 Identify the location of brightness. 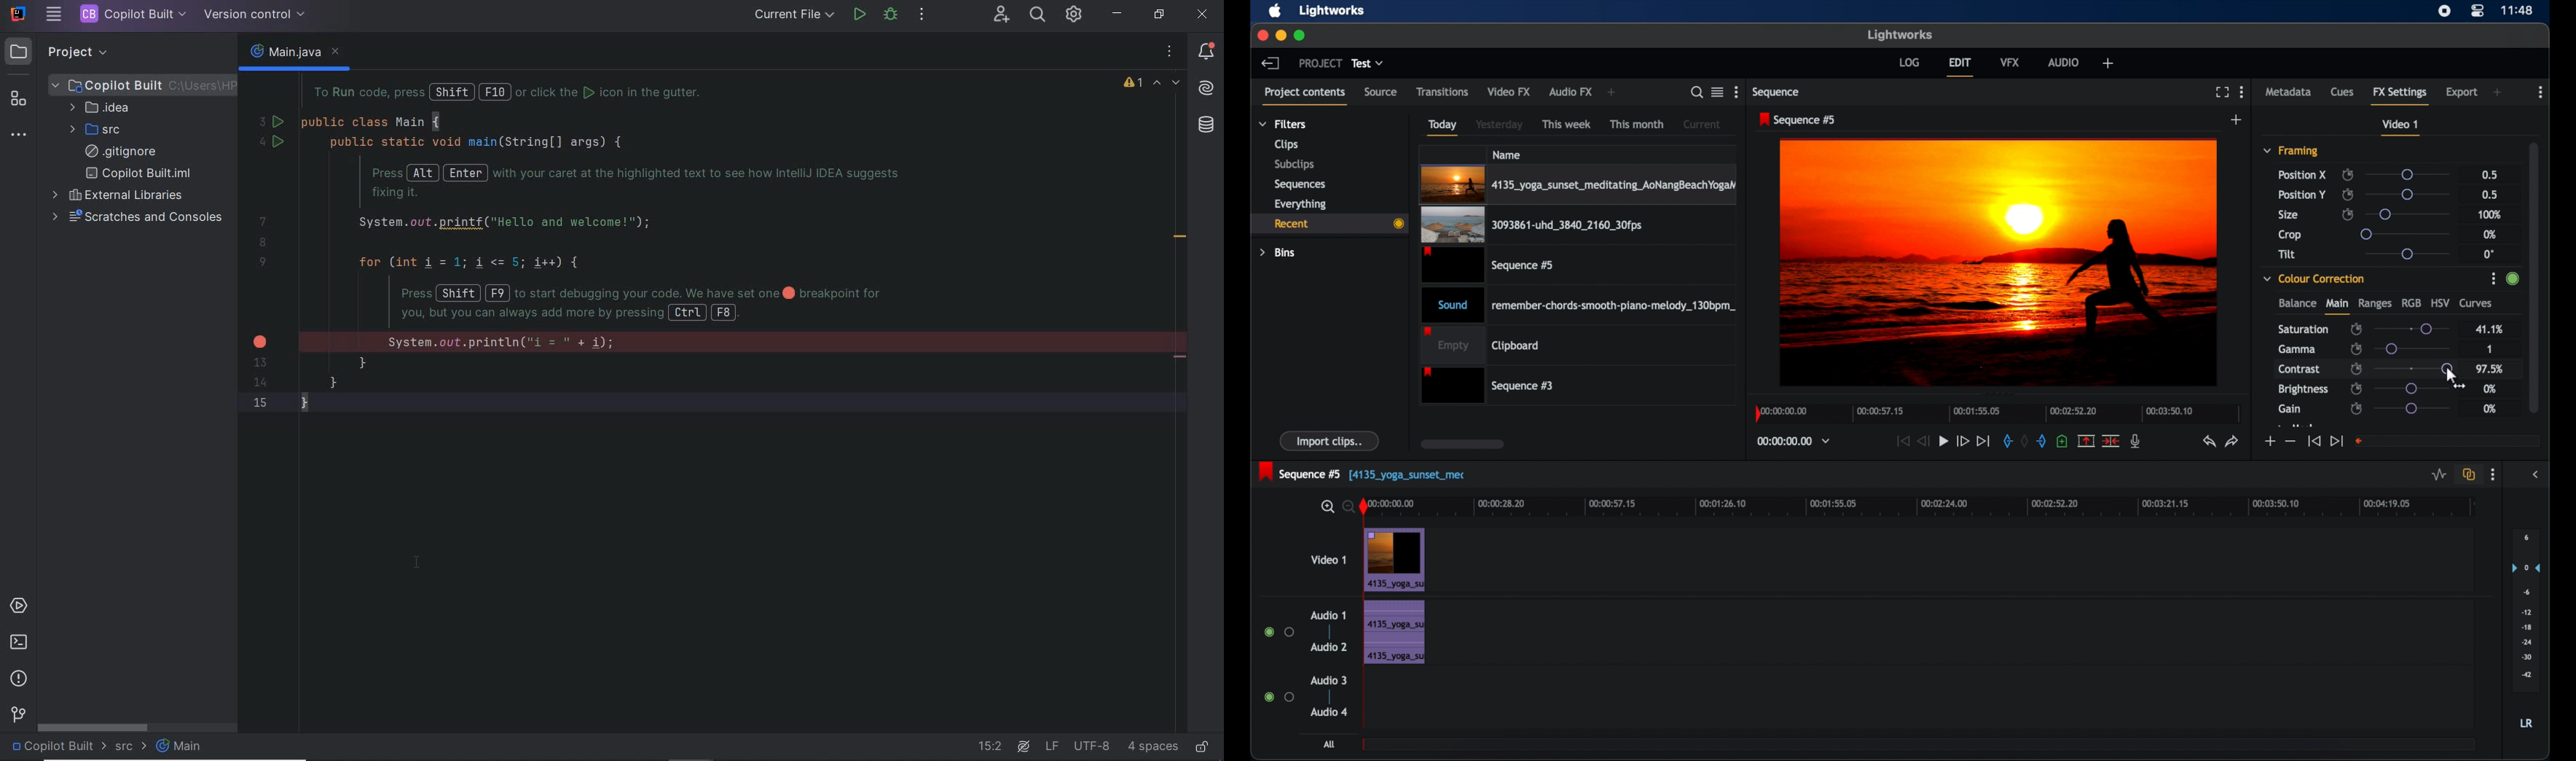
(2304, 390).